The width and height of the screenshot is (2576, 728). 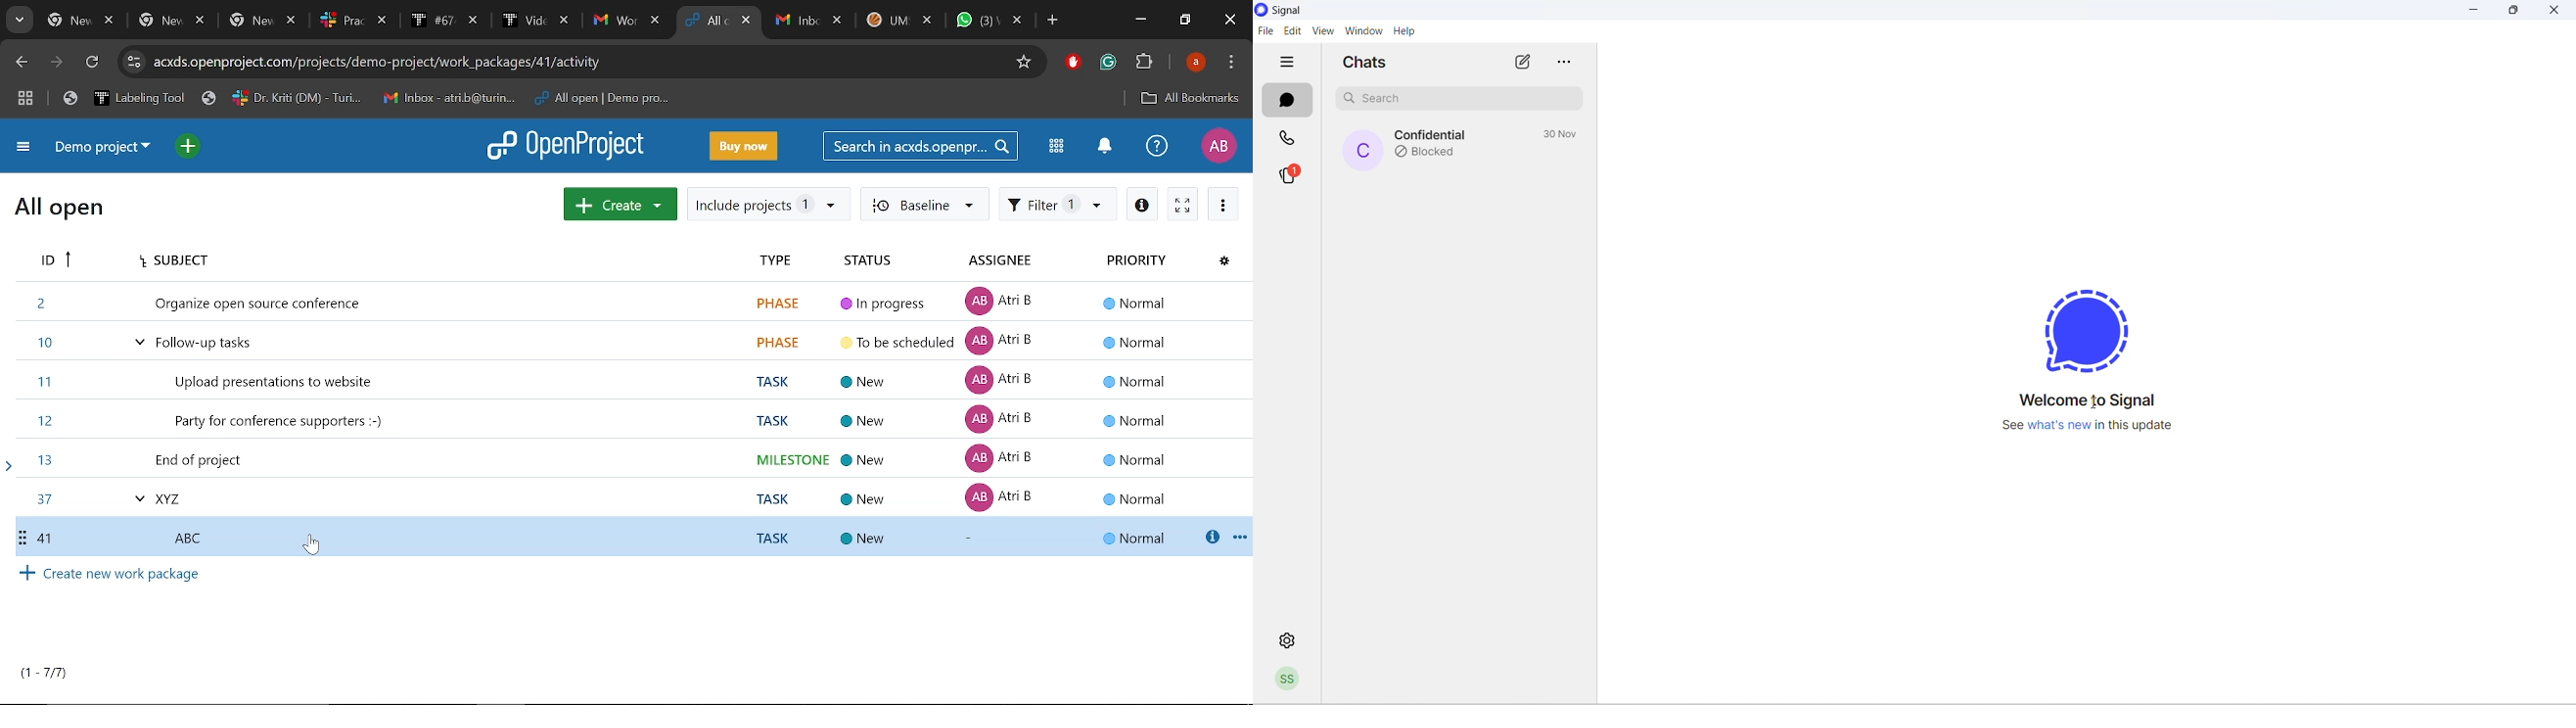 I want to click on task ID 12, so click(x=633, y=418).